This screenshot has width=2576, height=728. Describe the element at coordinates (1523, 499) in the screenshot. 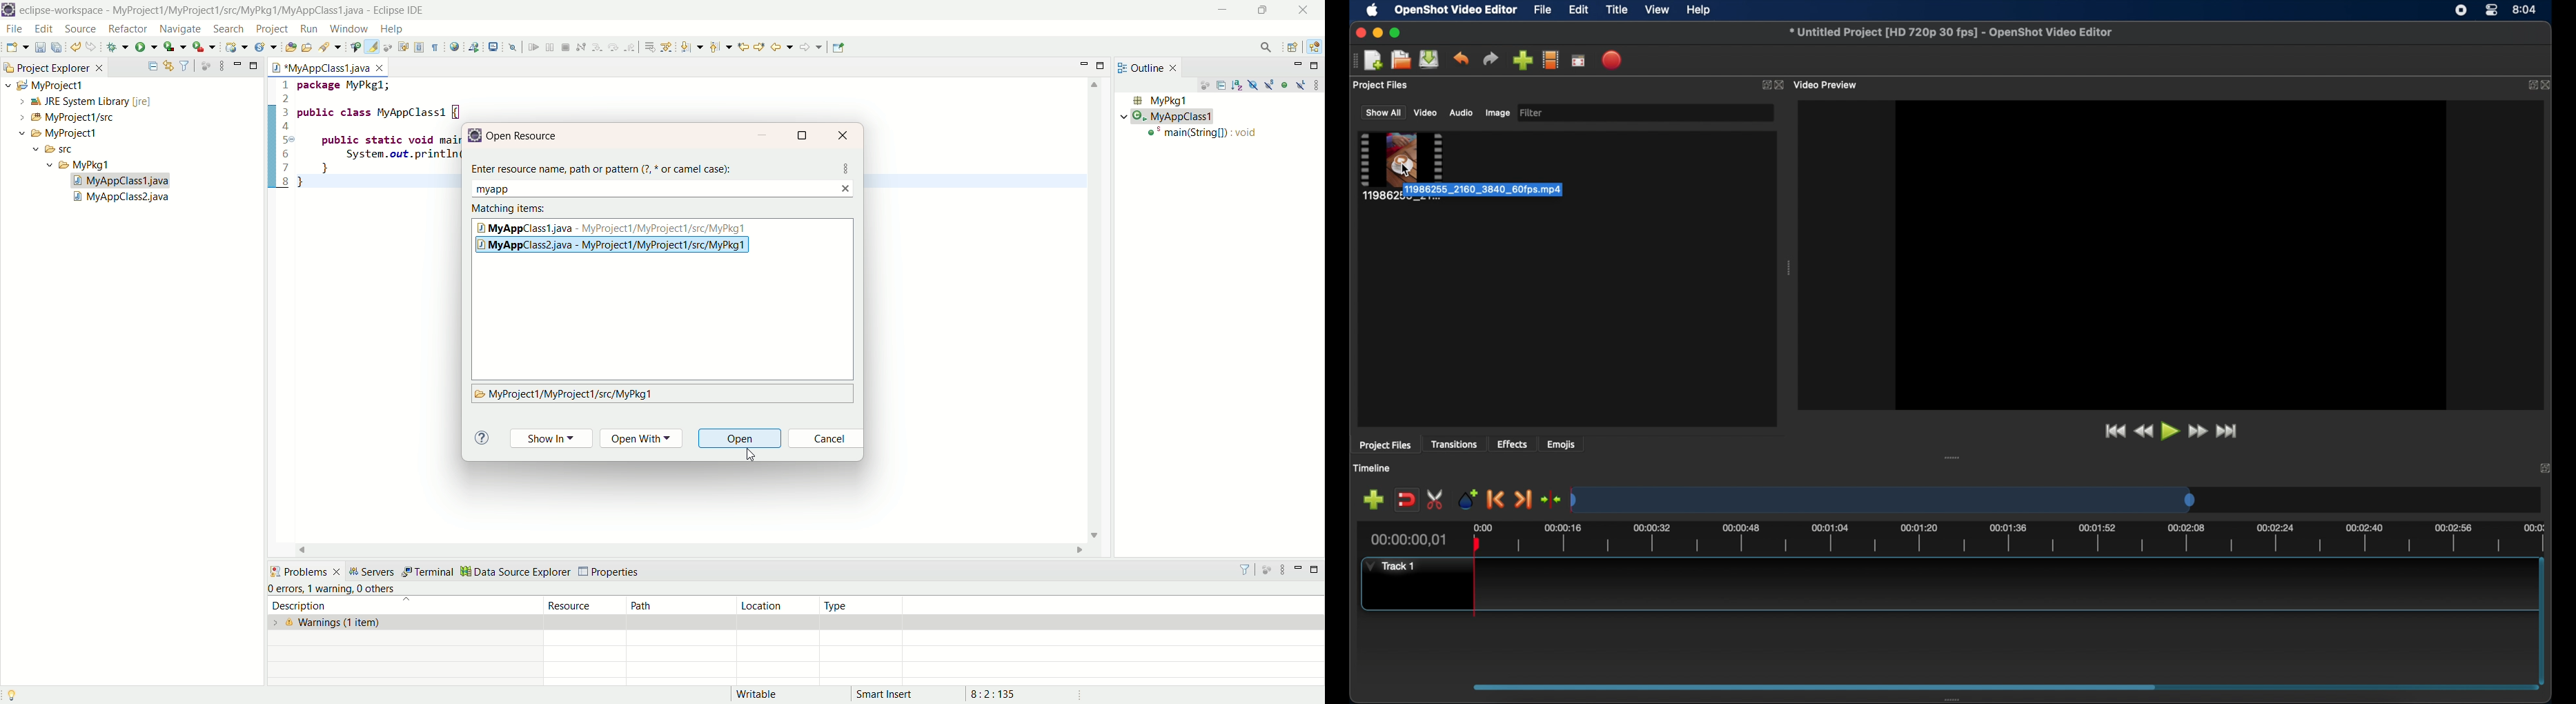

I see `next marker` at that location.